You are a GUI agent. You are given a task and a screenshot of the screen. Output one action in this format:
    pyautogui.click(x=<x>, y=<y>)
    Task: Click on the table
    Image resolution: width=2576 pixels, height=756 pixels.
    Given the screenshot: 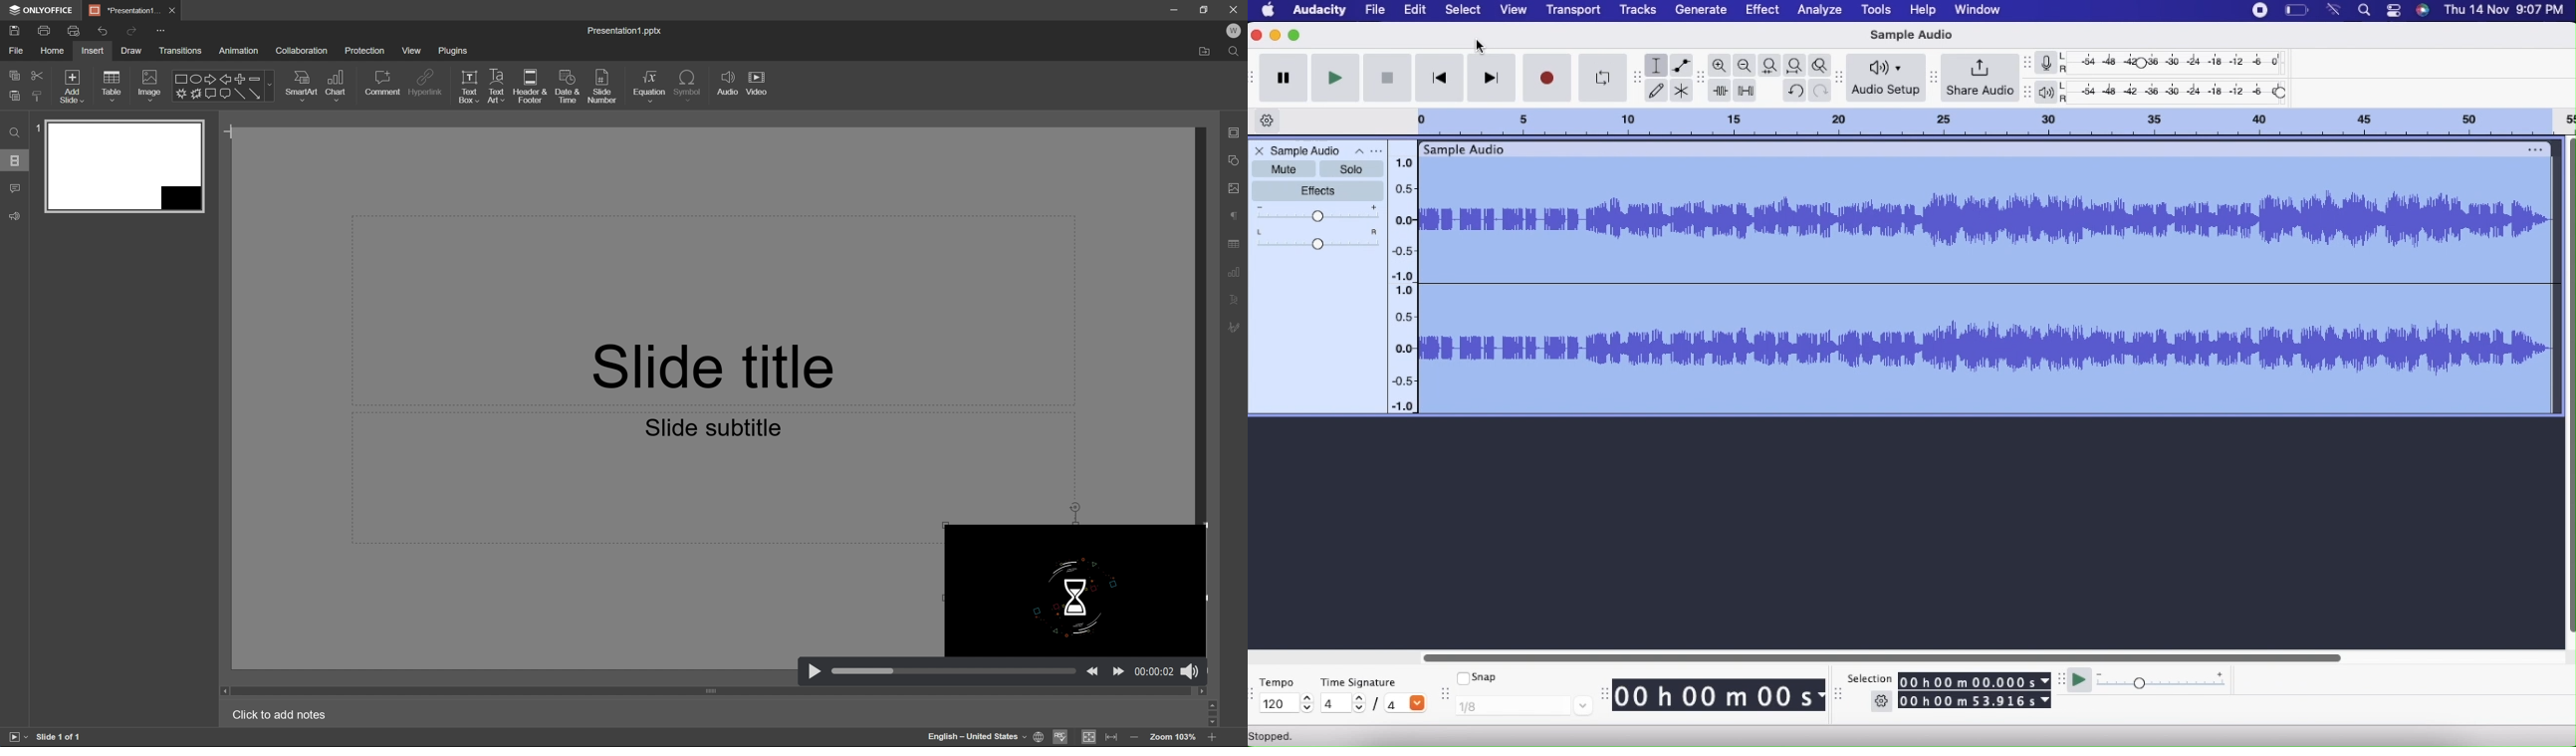 What is the action you would take?
    pyautogui.click(x=115, y=86)
    